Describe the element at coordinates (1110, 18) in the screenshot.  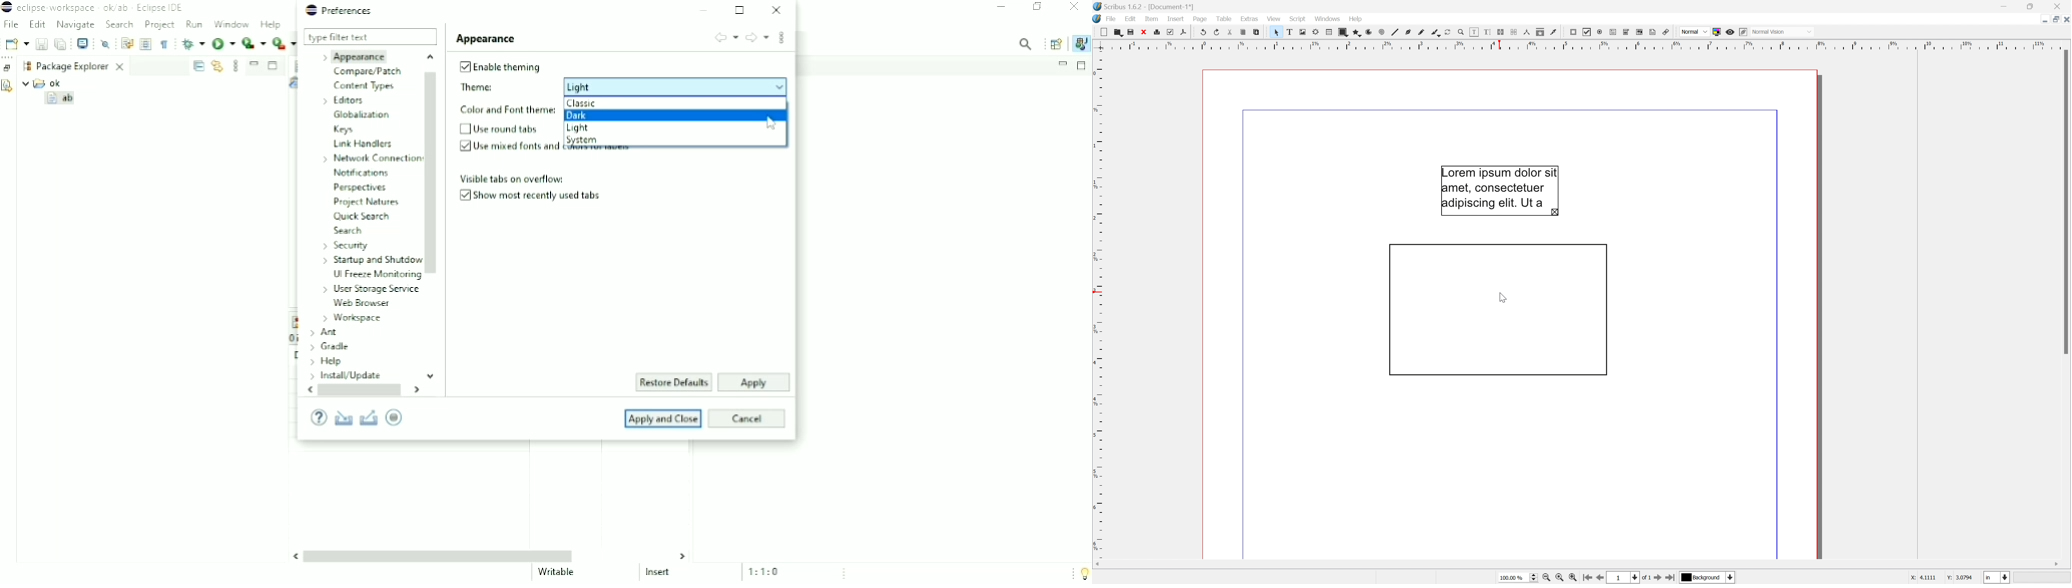
I see `File` at that location.